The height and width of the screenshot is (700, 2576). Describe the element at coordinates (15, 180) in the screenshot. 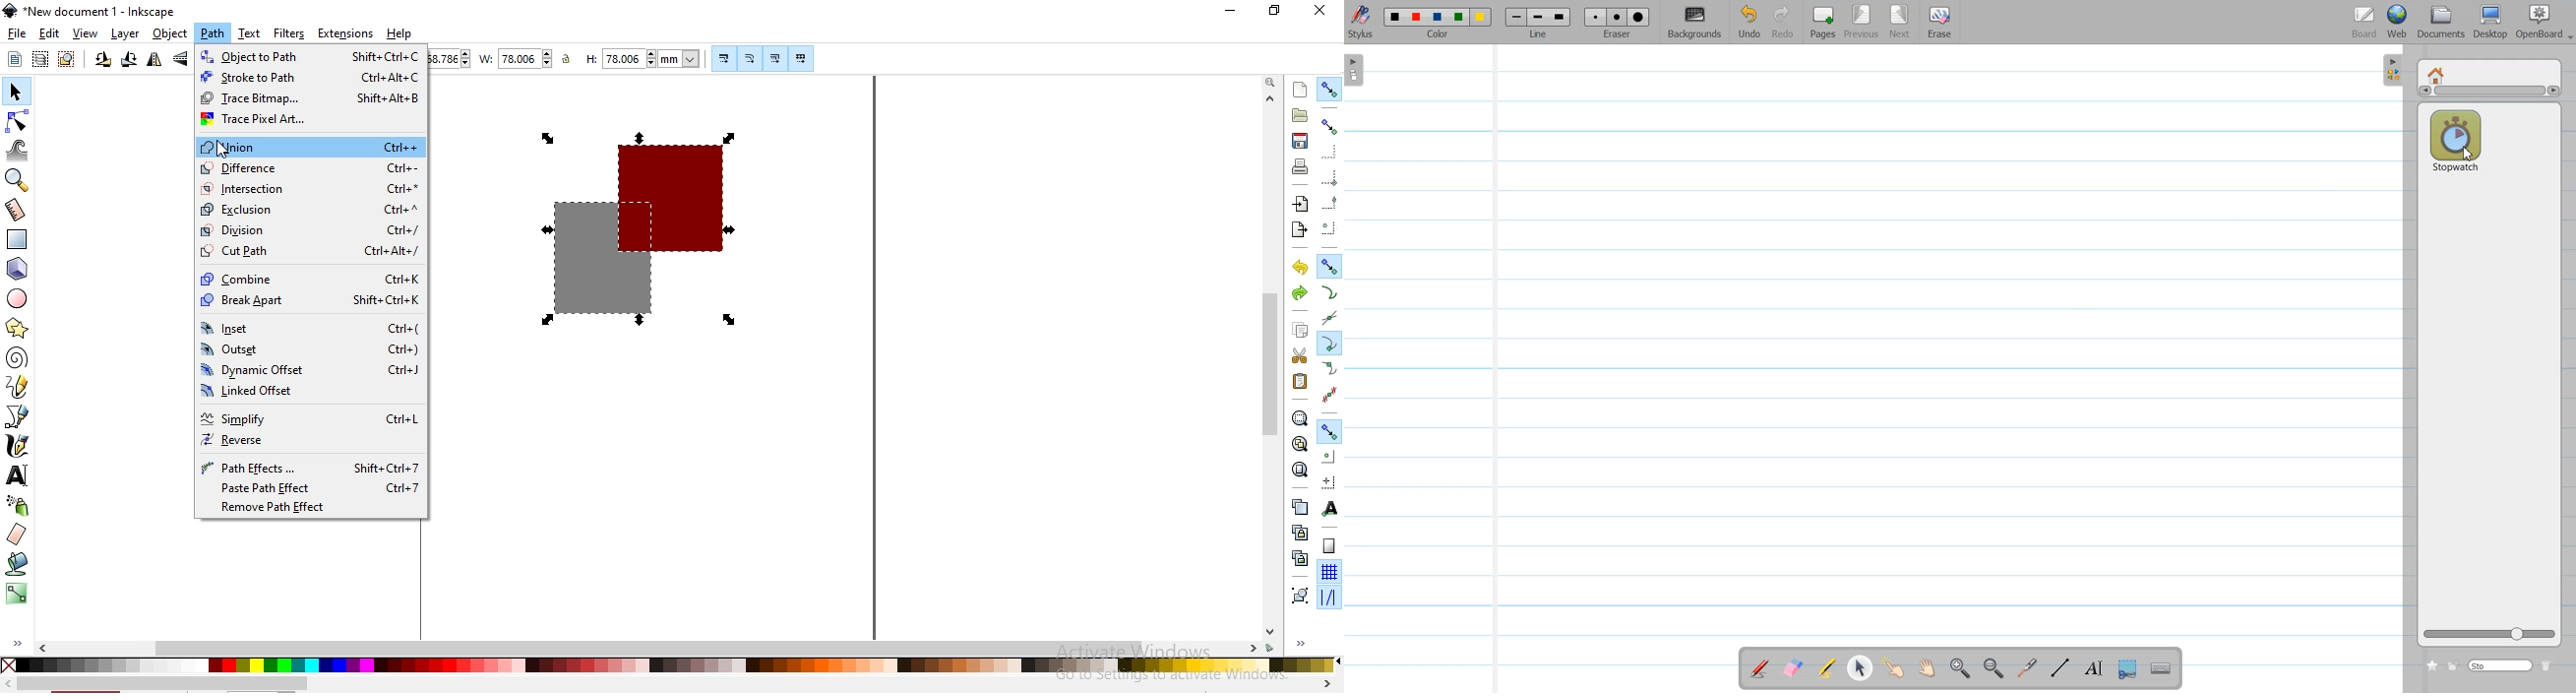

I see `zoom in or out` at that location.